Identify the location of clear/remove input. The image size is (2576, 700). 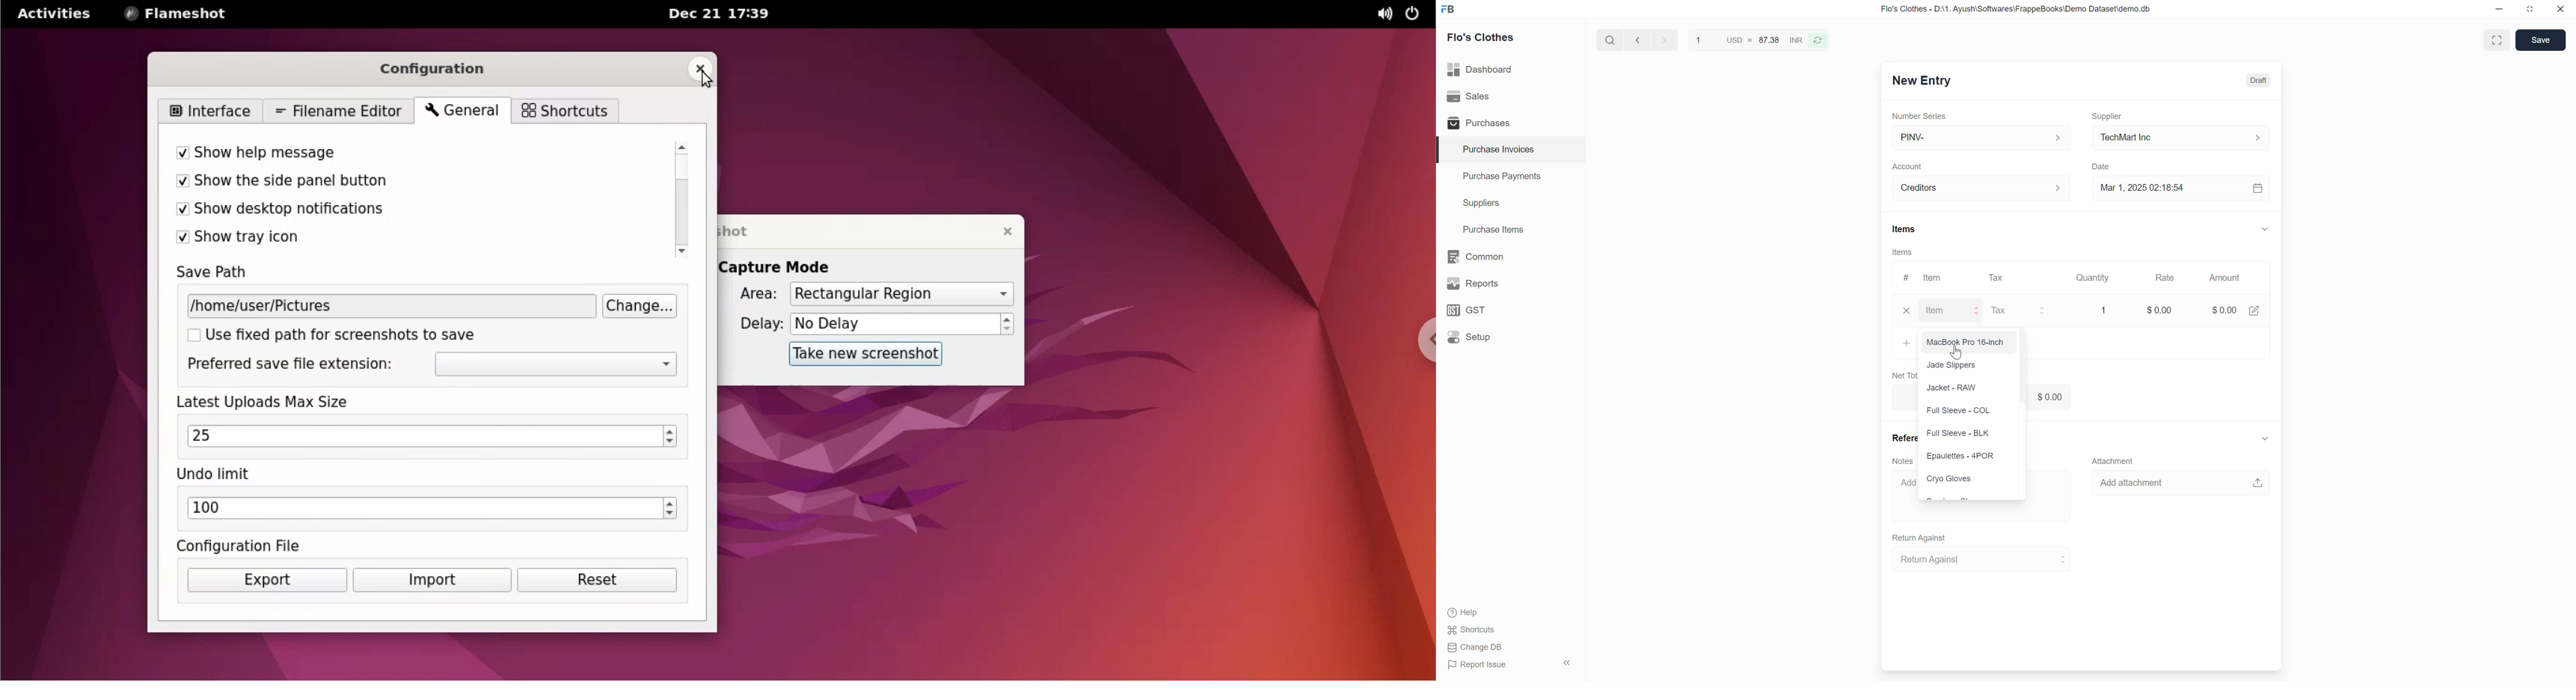
(1908, 312).